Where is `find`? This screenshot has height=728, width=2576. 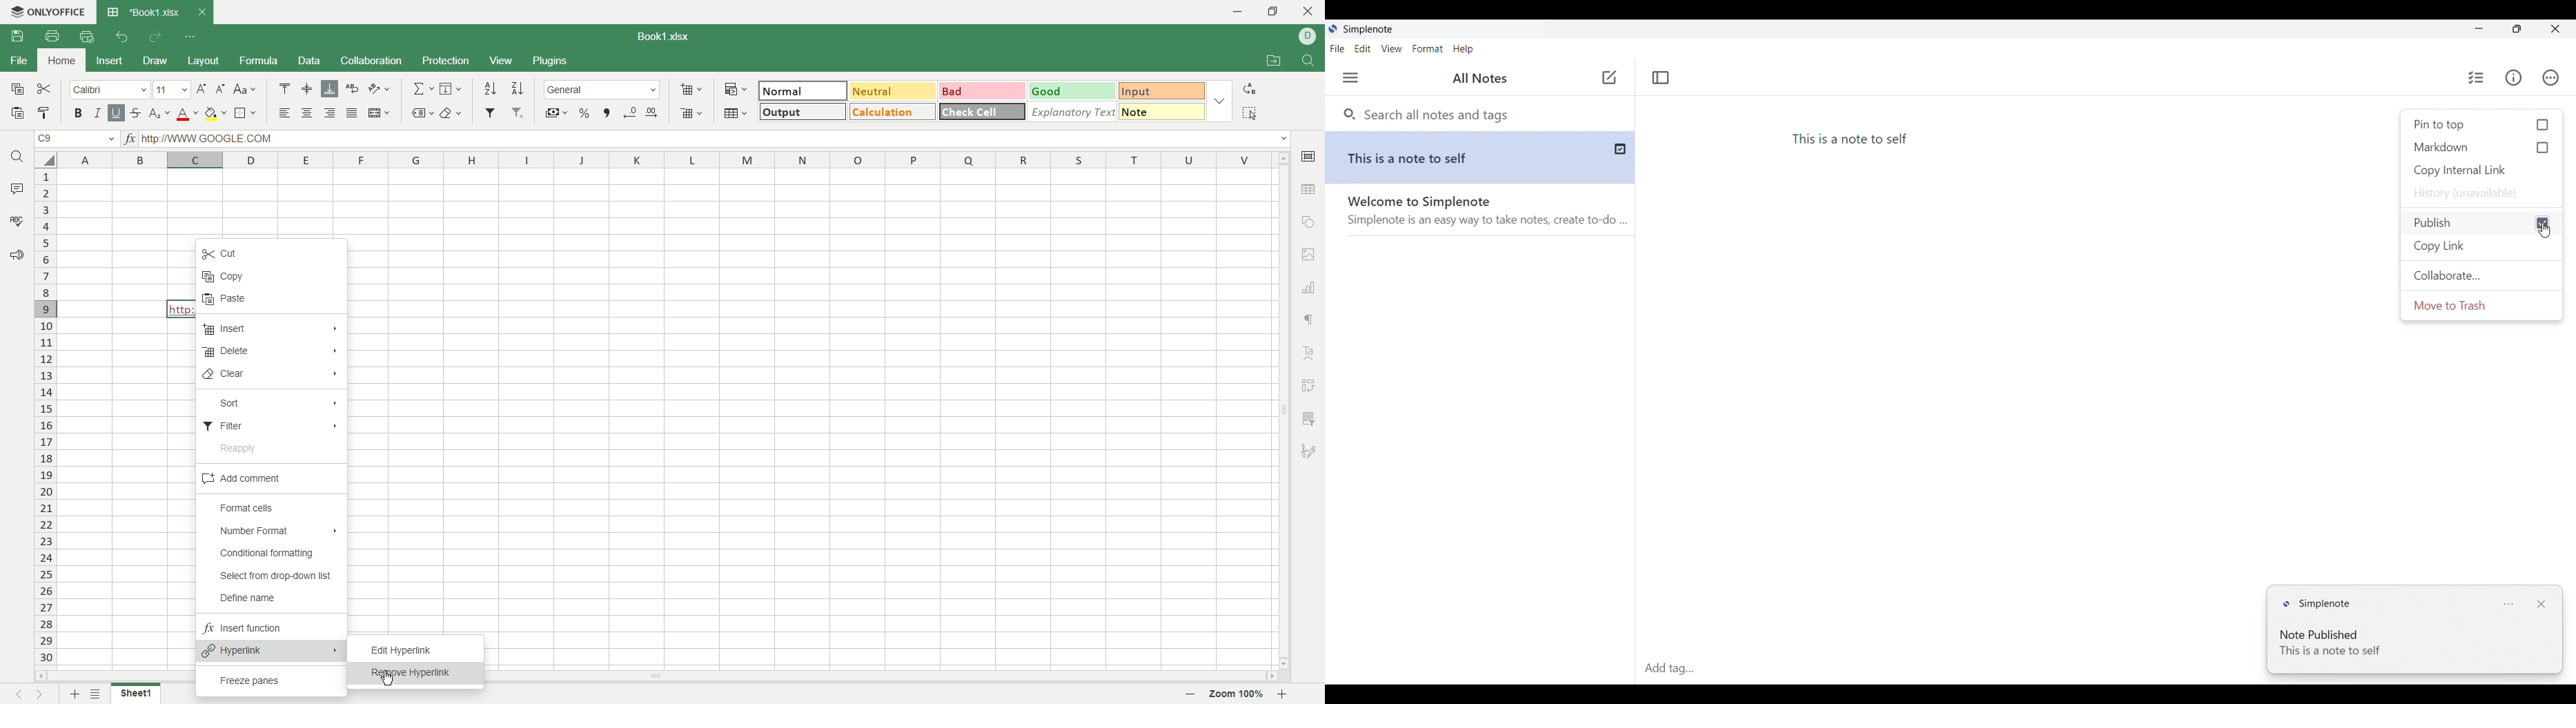 find is located at coordinates (17, 155).